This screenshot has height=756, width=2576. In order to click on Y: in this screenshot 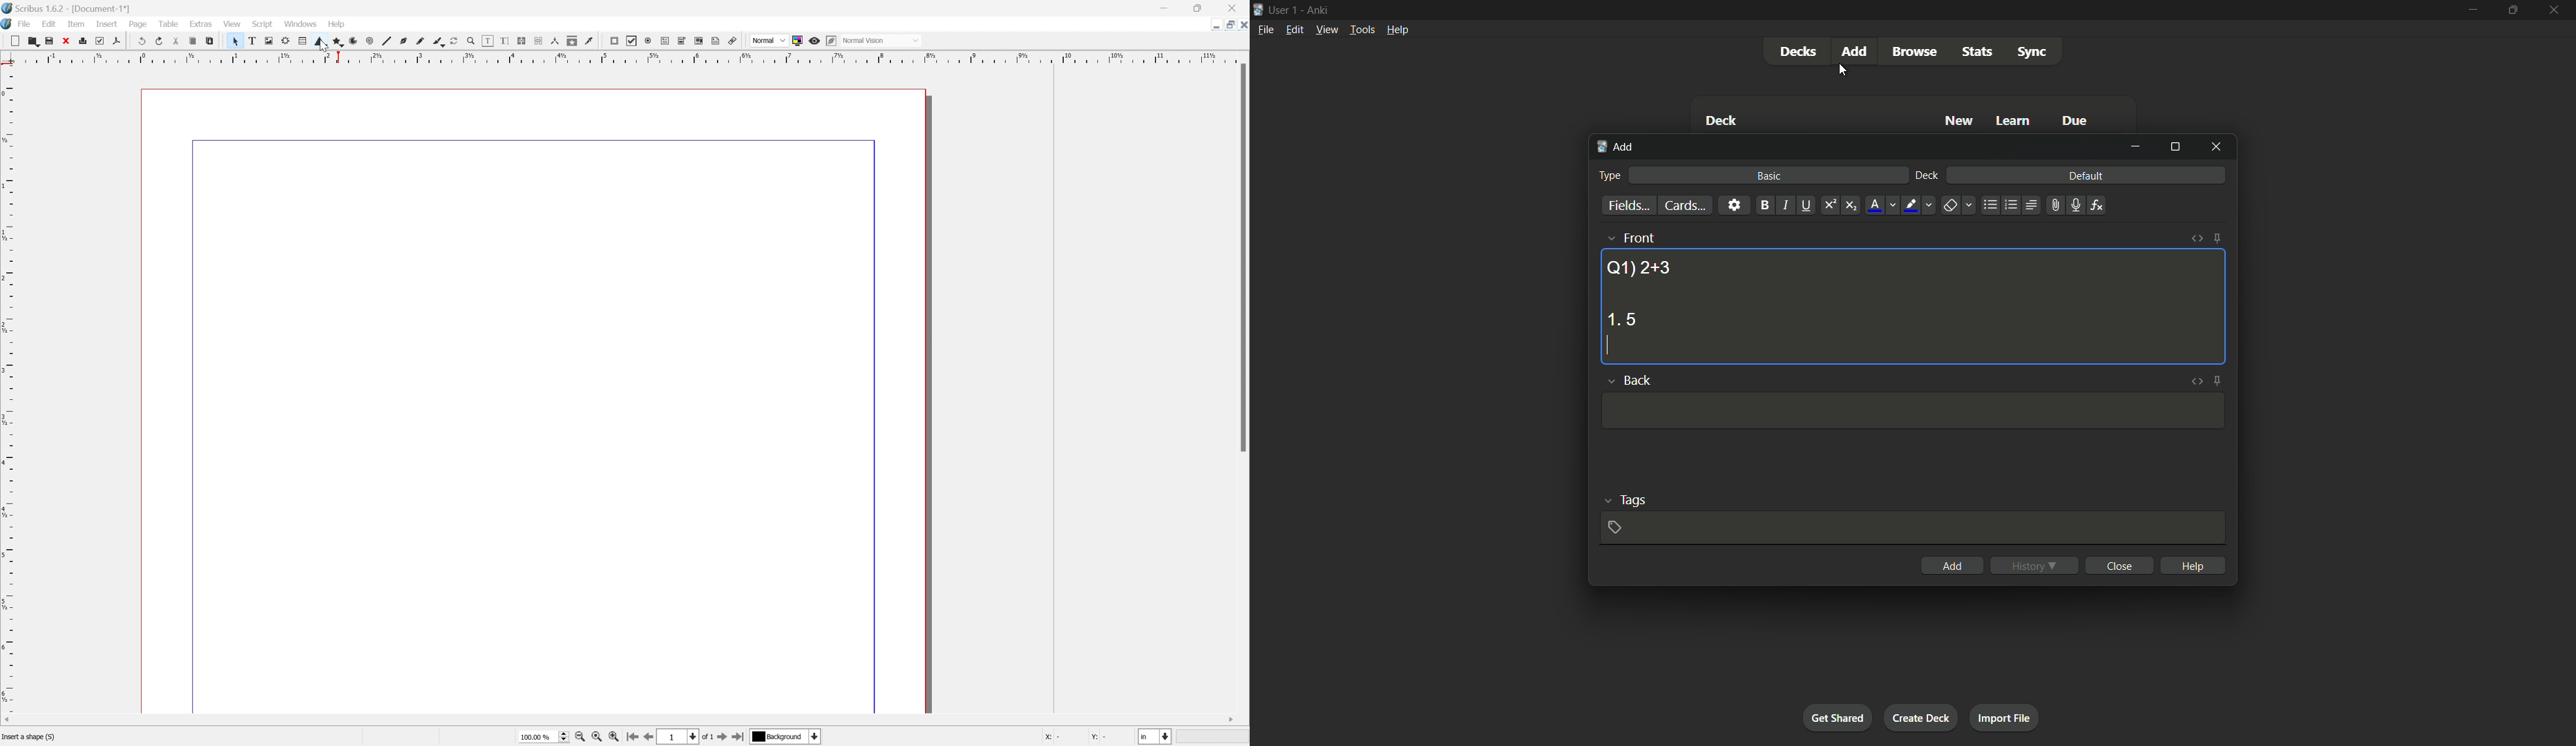, I will do `click(1097, 735)`.